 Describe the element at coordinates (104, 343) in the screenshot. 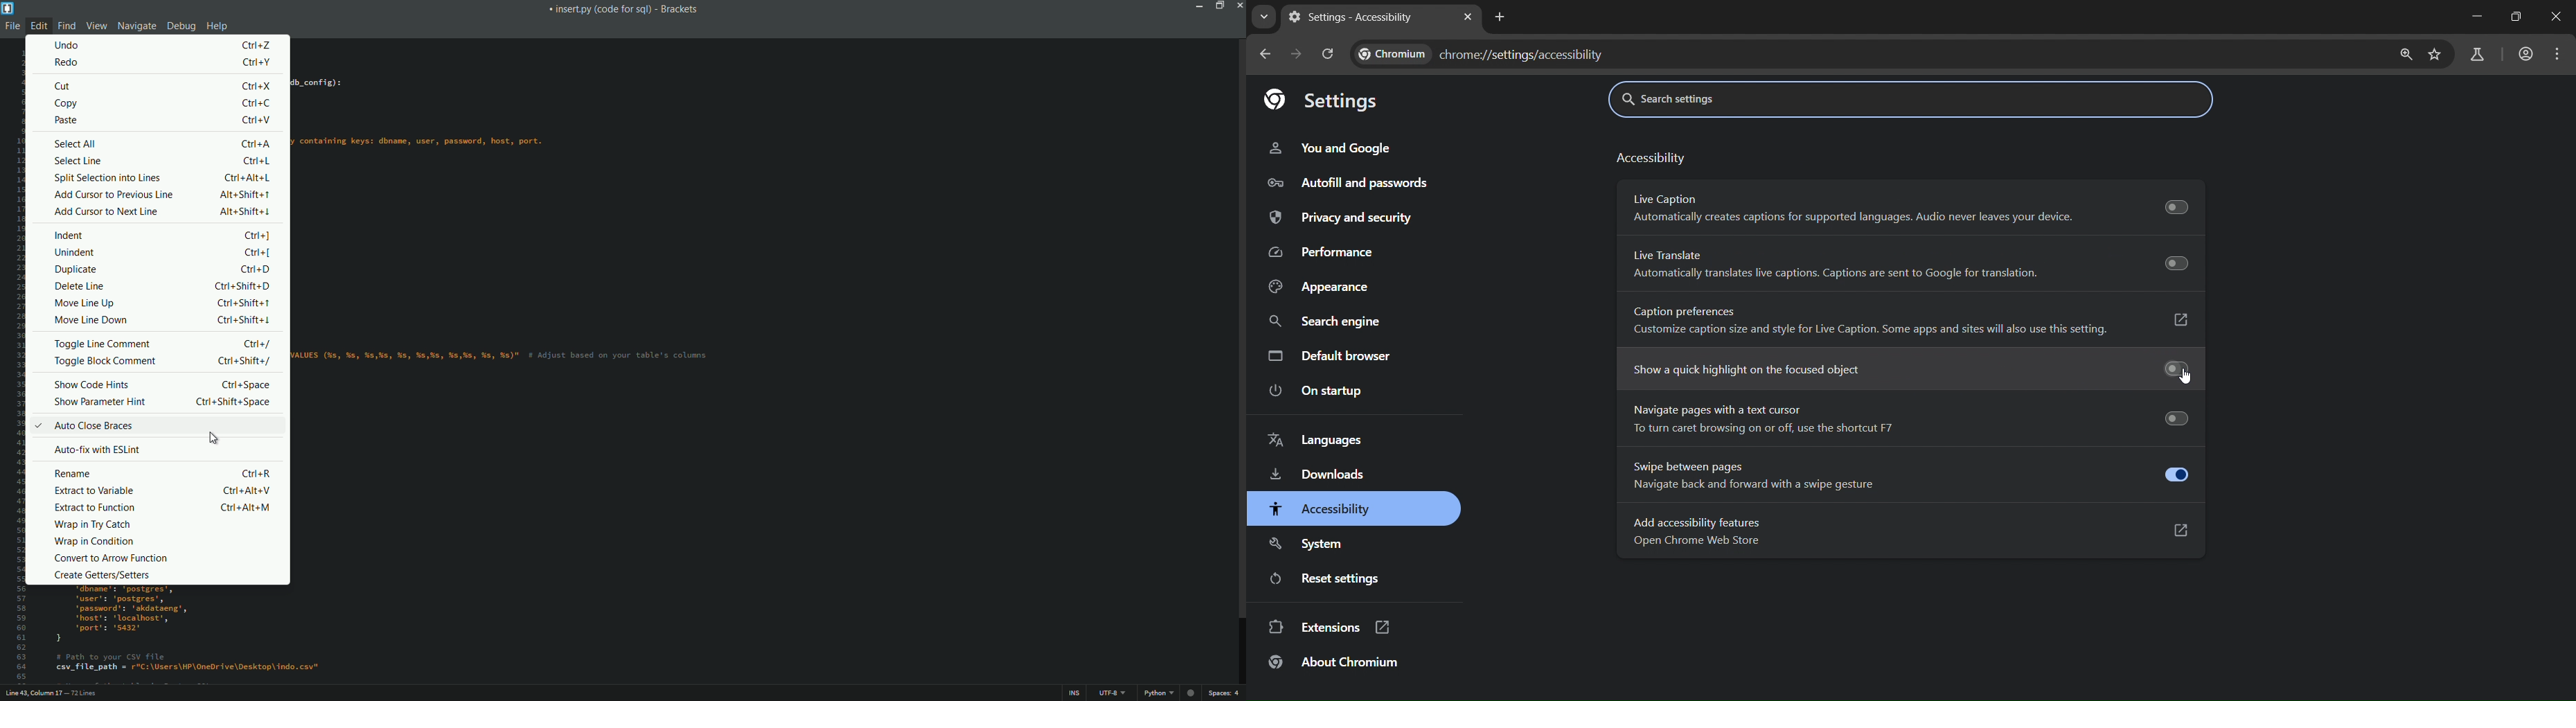

I see `toggle line comment` at that location.